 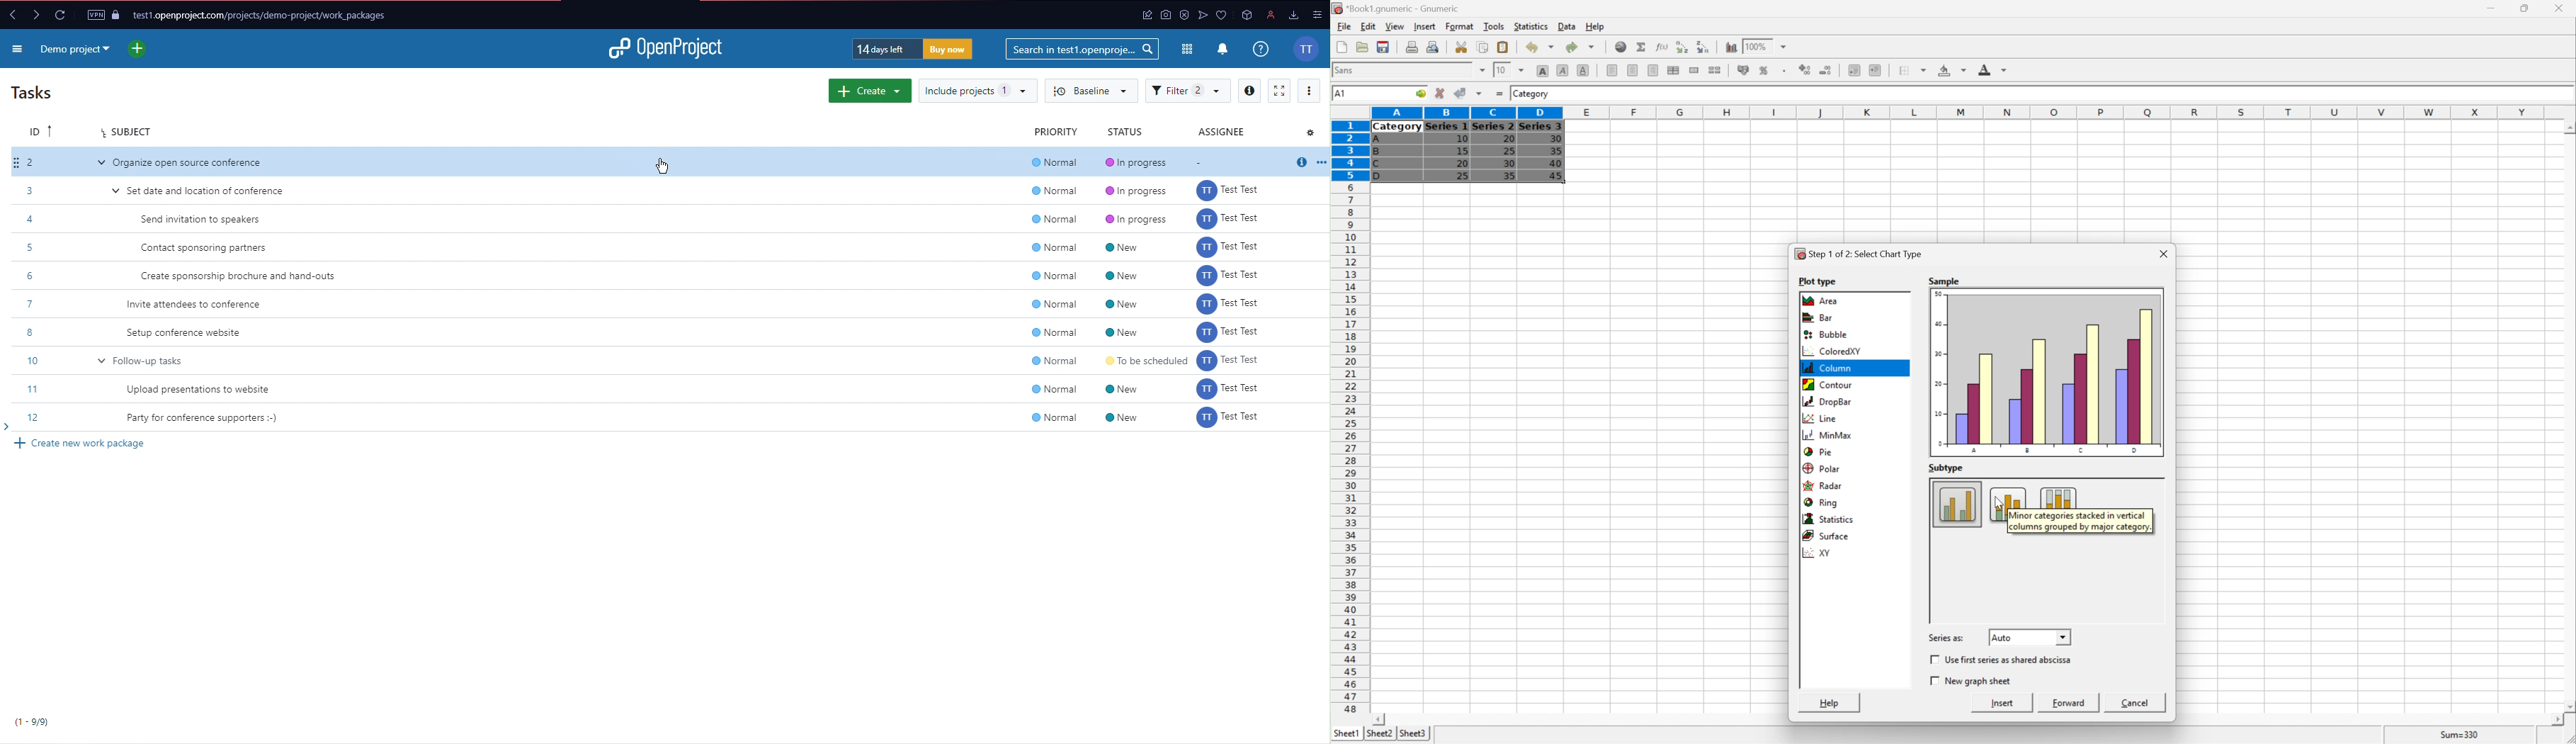 I want to click on Notifications, so click(x=1222, y=50).